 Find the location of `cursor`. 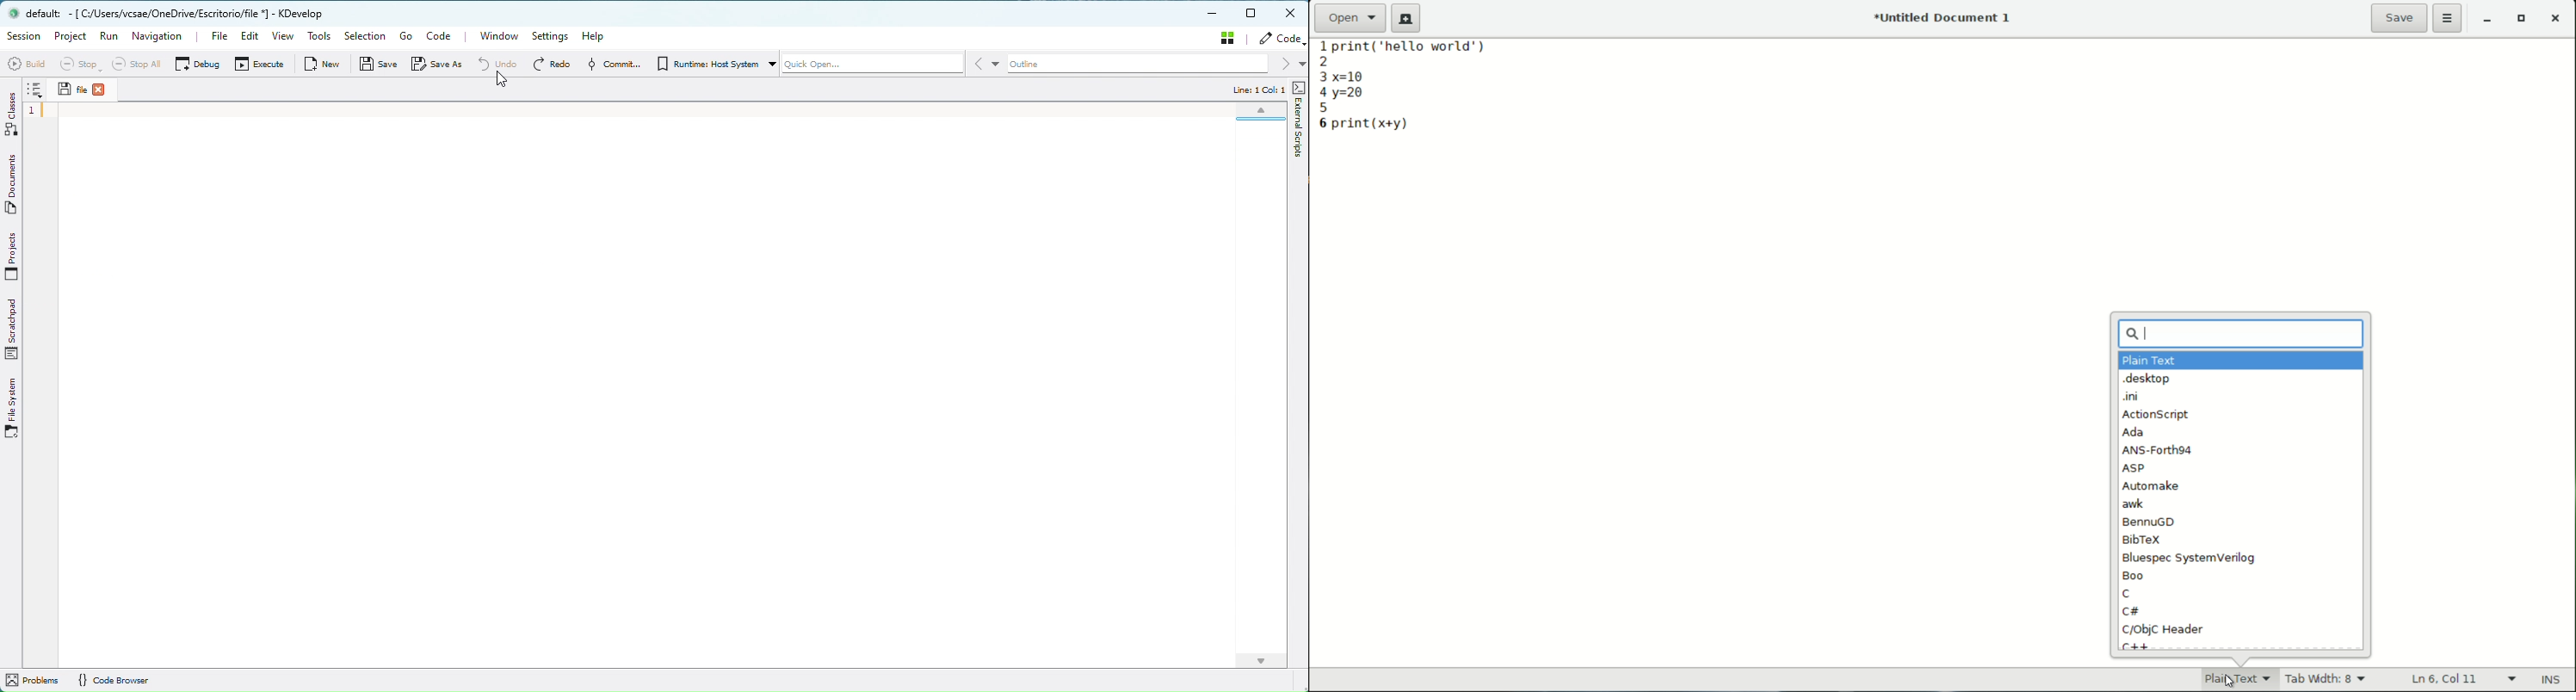

cursor is located at coordinates (503, 86).